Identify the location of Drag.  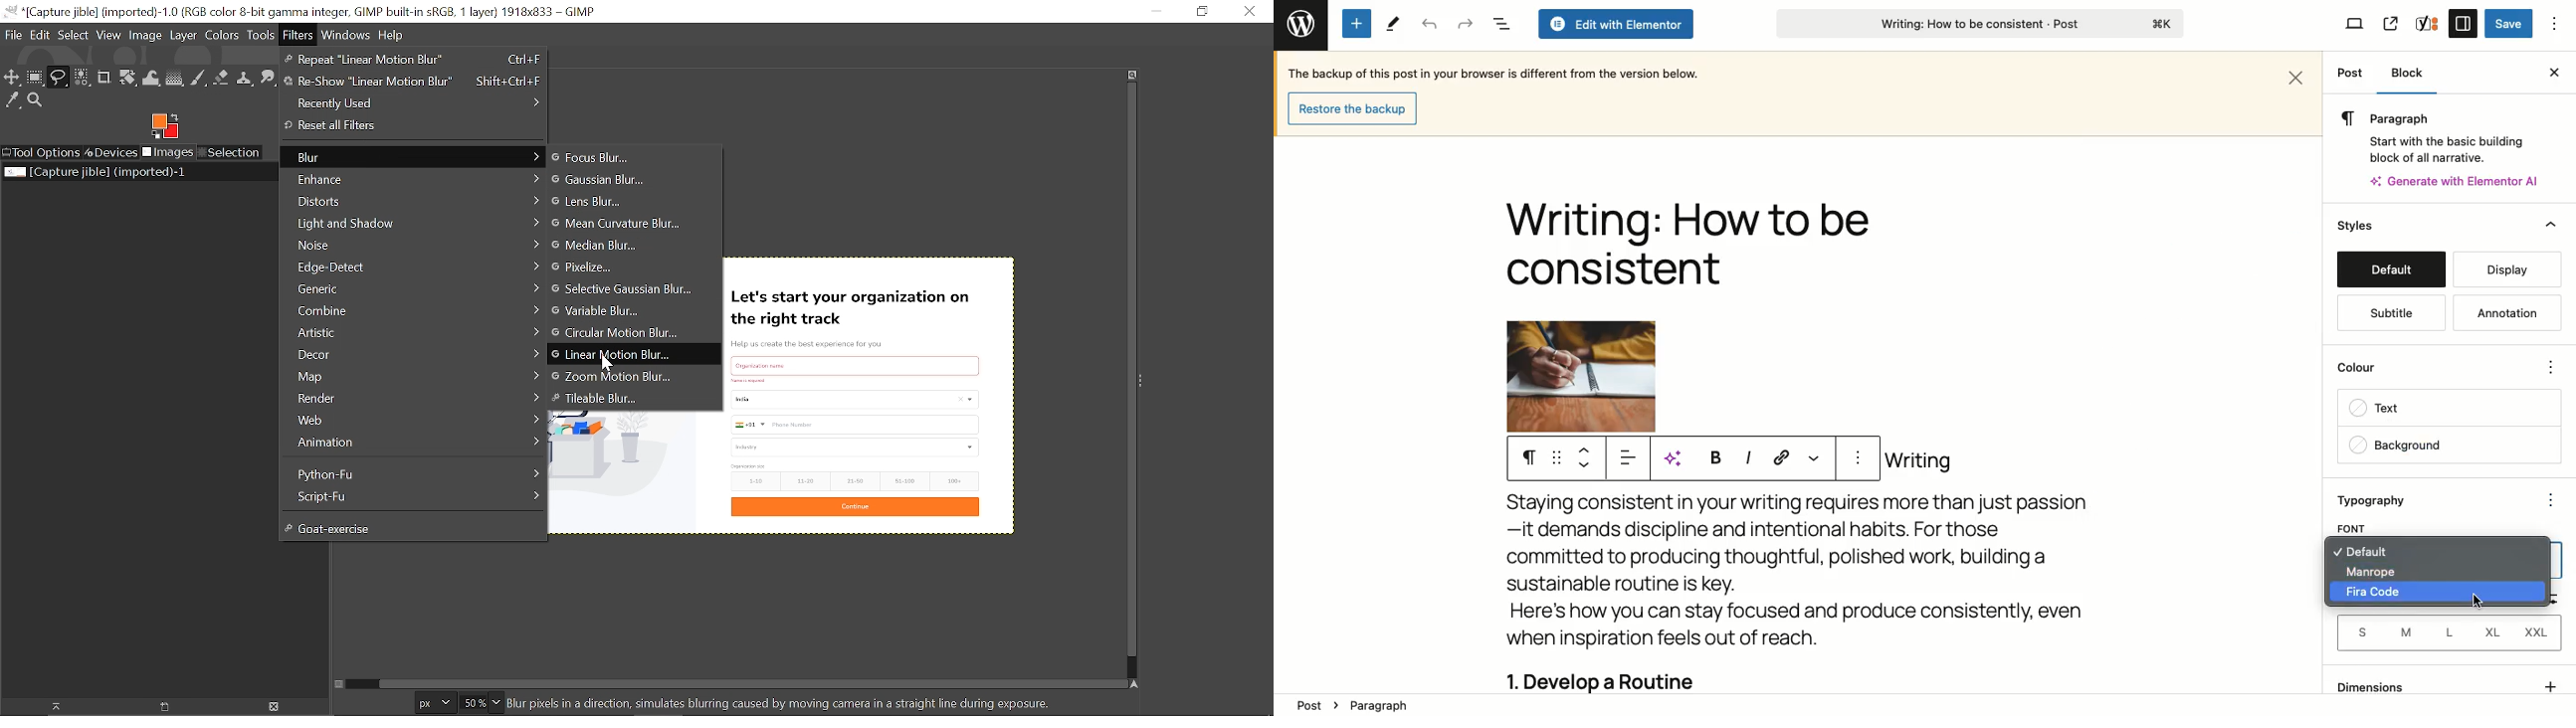
(1557, 458).